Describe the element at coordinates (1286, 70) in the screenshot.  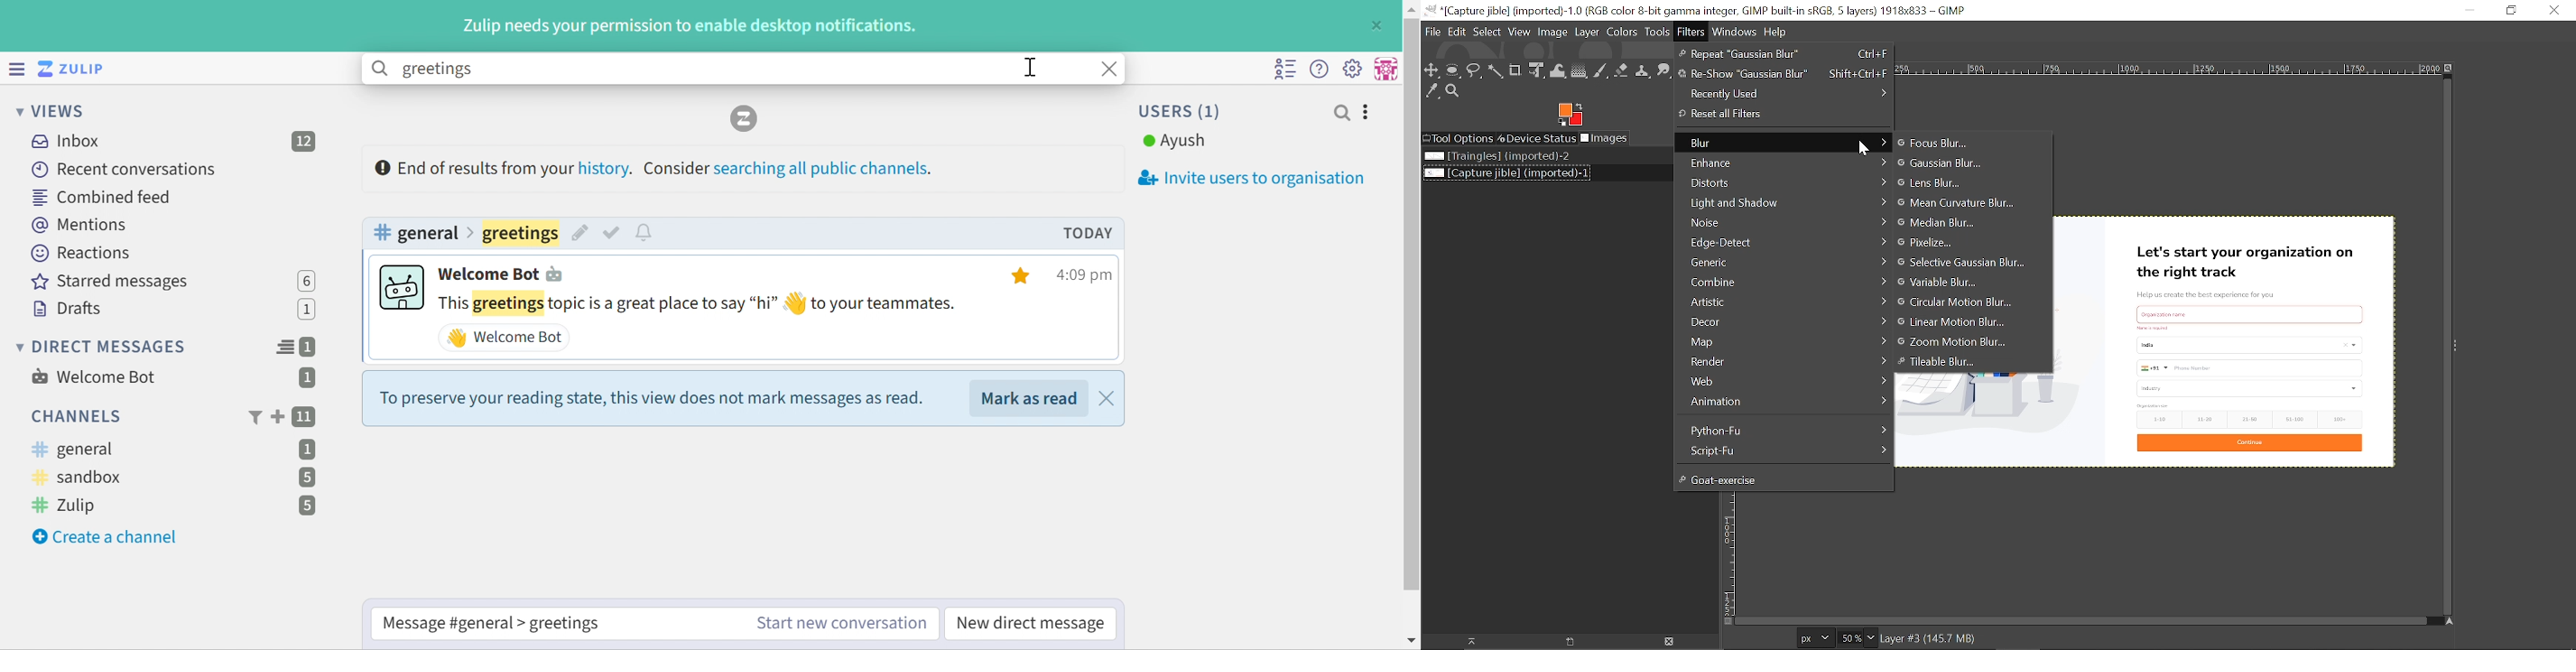
I see `Hide user list` at that location.